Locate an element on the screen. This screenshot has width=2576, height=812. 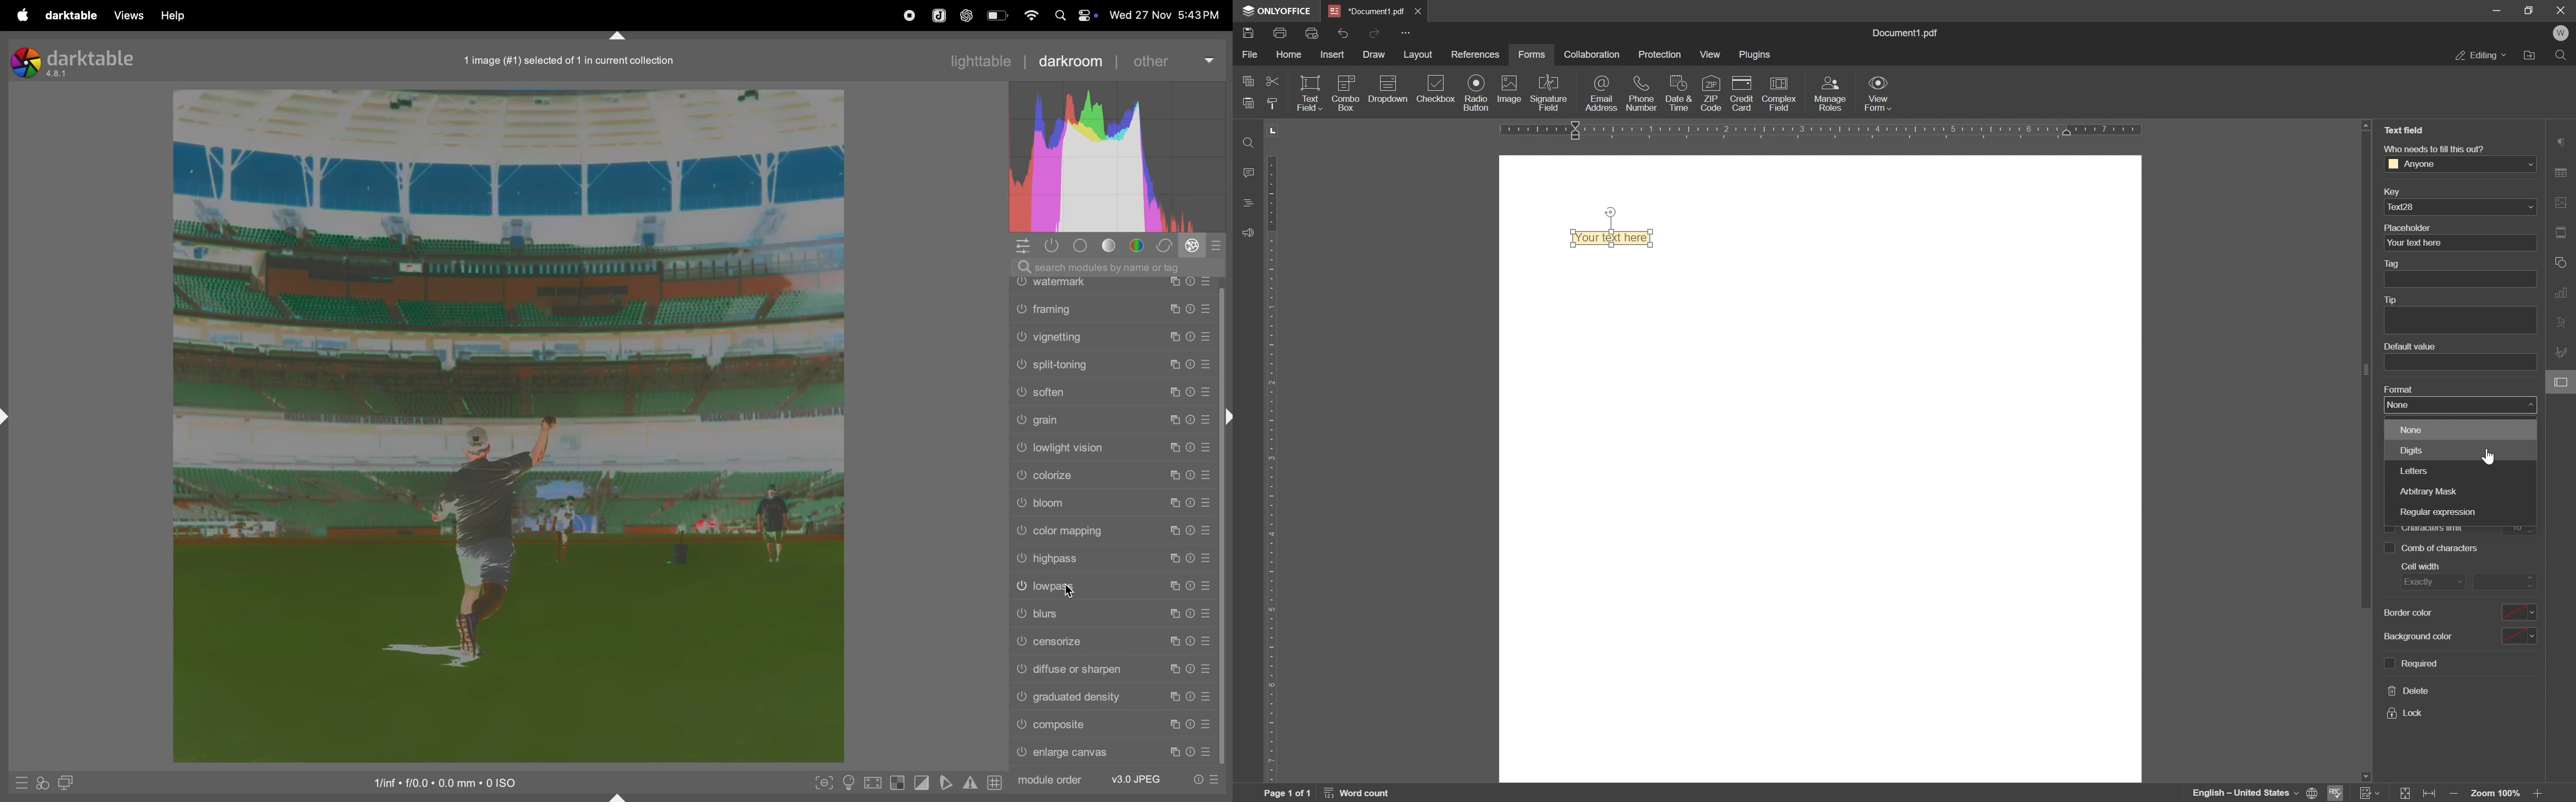
blur is located at coordinates (1113, 613).